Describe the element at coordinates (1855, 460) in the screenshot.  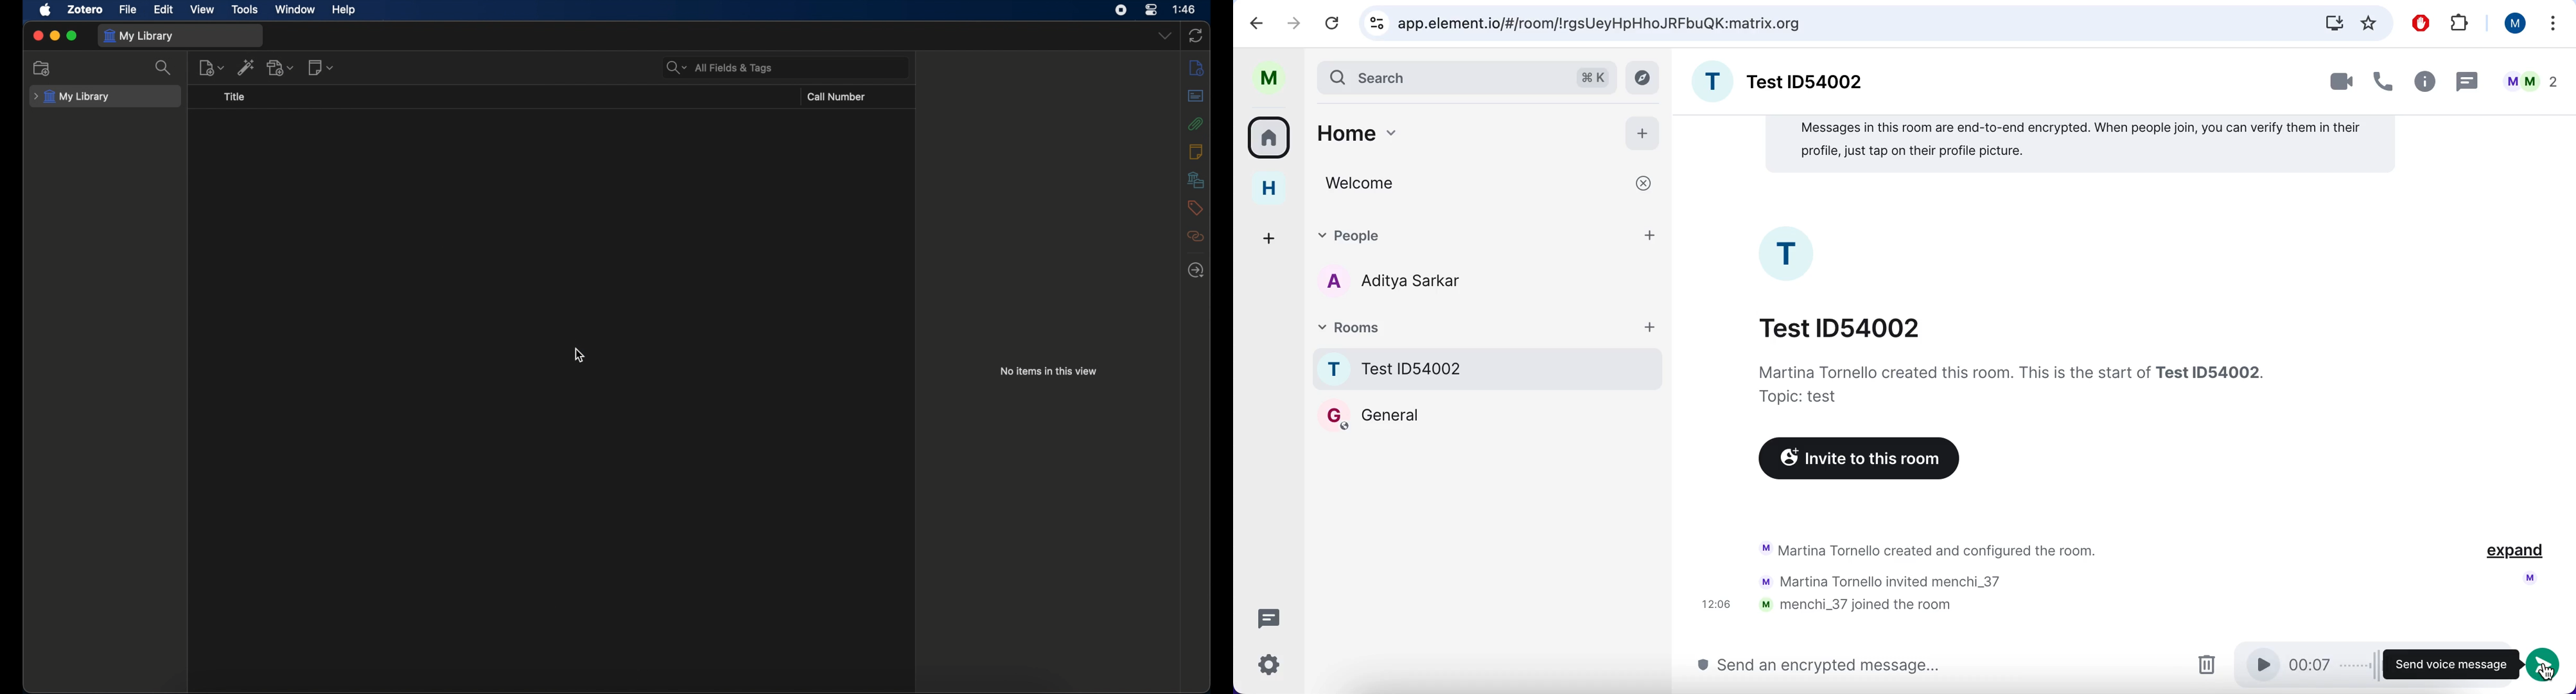
I see `invite to this room` at that location.